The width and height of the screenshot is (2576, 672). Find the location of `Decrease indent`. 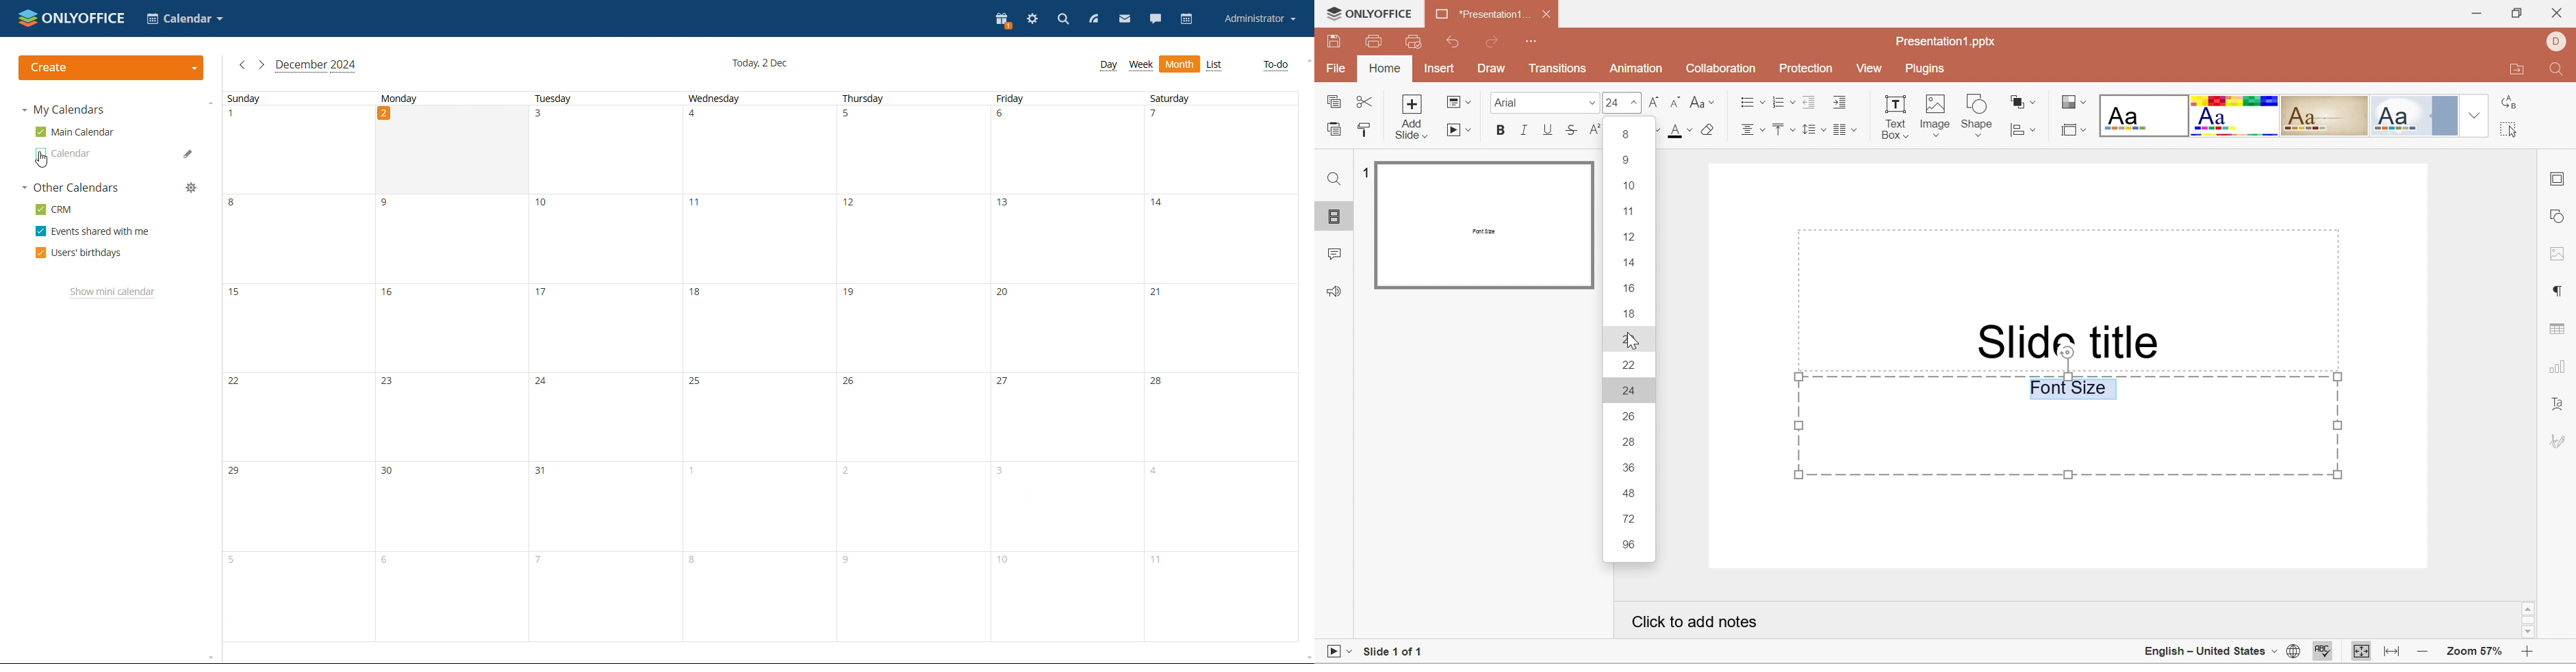

Decrease indent is located at coordinates (1809, 103).